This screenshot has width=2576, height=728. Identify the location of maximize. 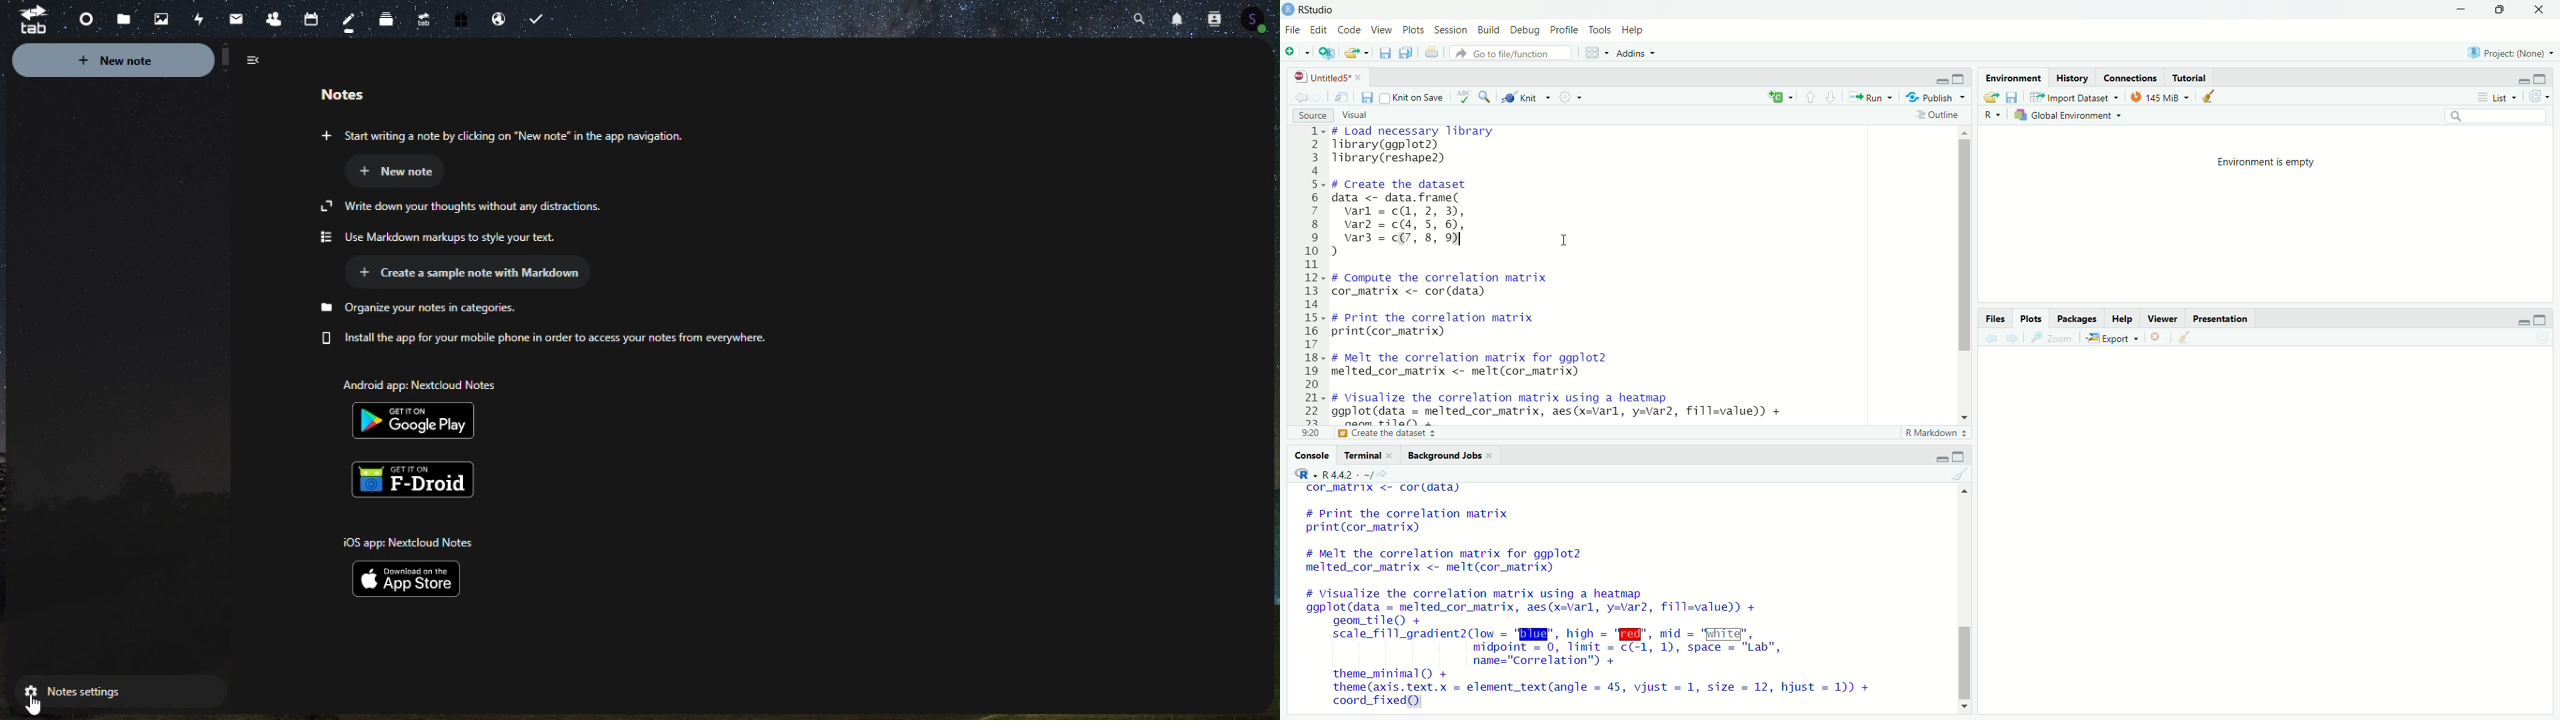
(2499, 9).